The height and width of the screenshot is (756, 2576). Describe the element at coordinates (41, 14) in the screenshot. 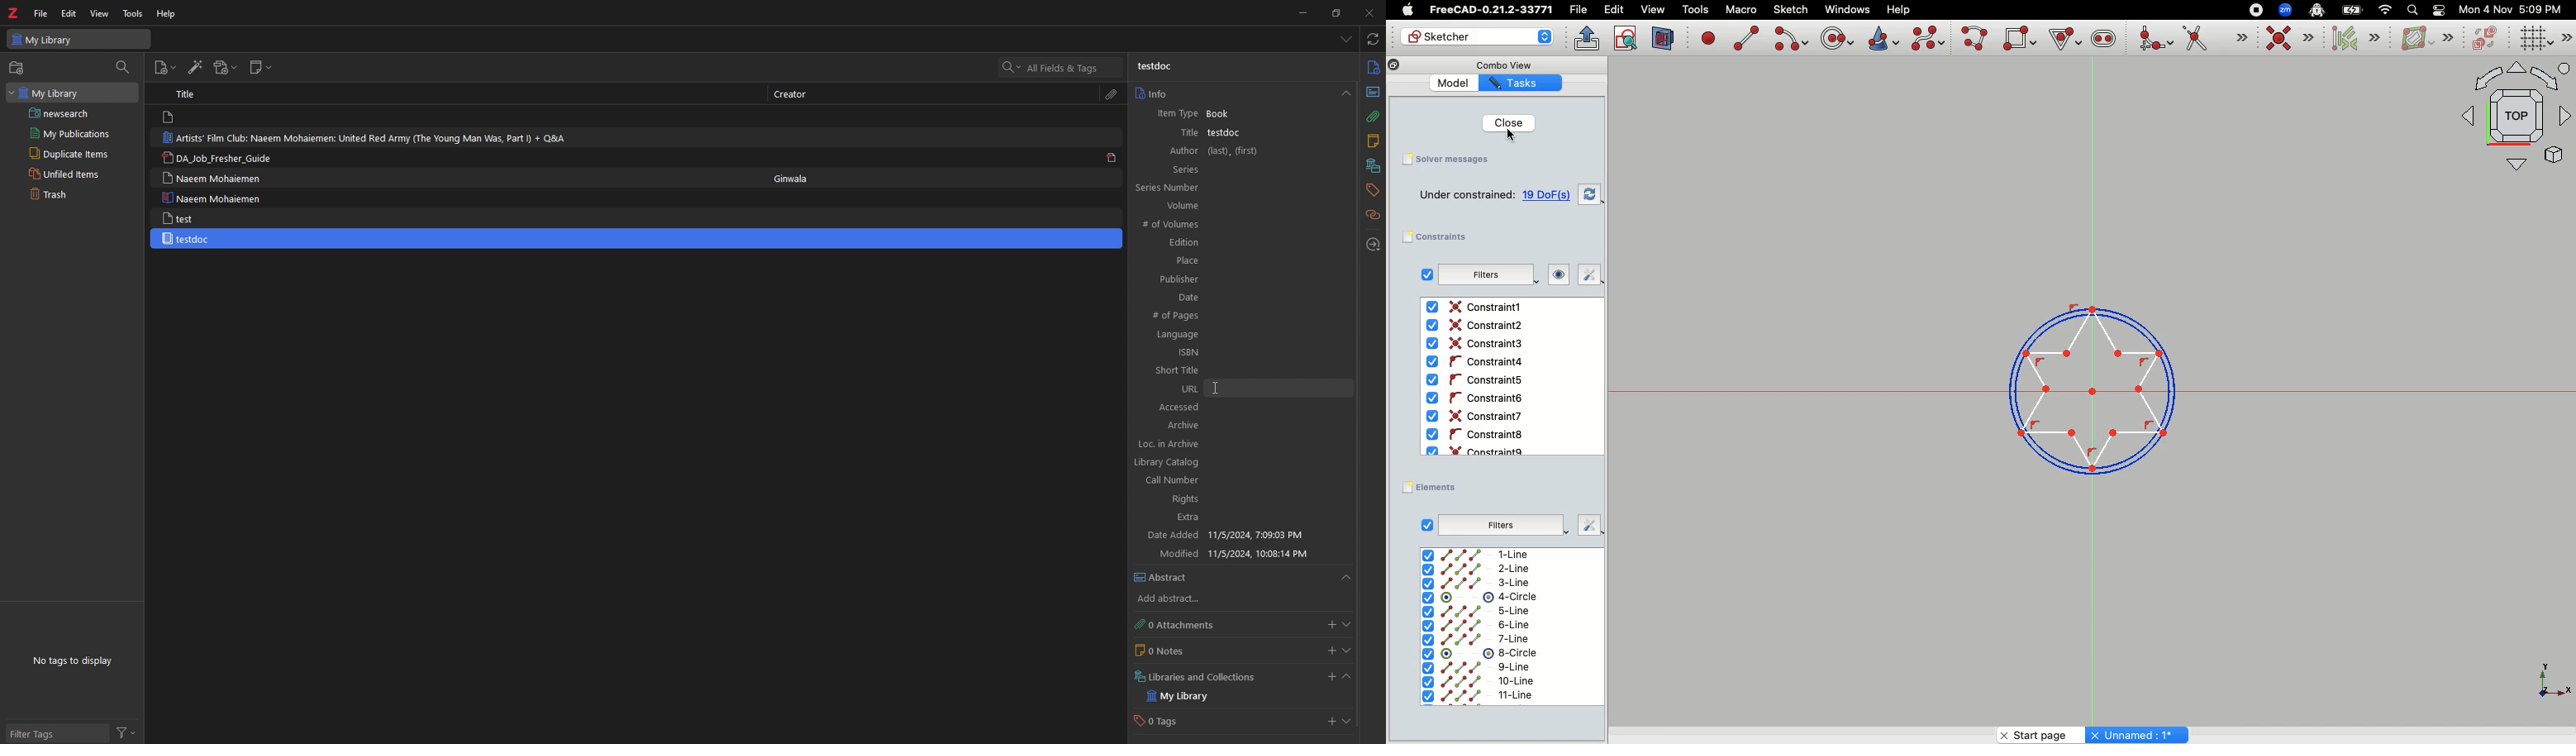

I see `file` at that location.